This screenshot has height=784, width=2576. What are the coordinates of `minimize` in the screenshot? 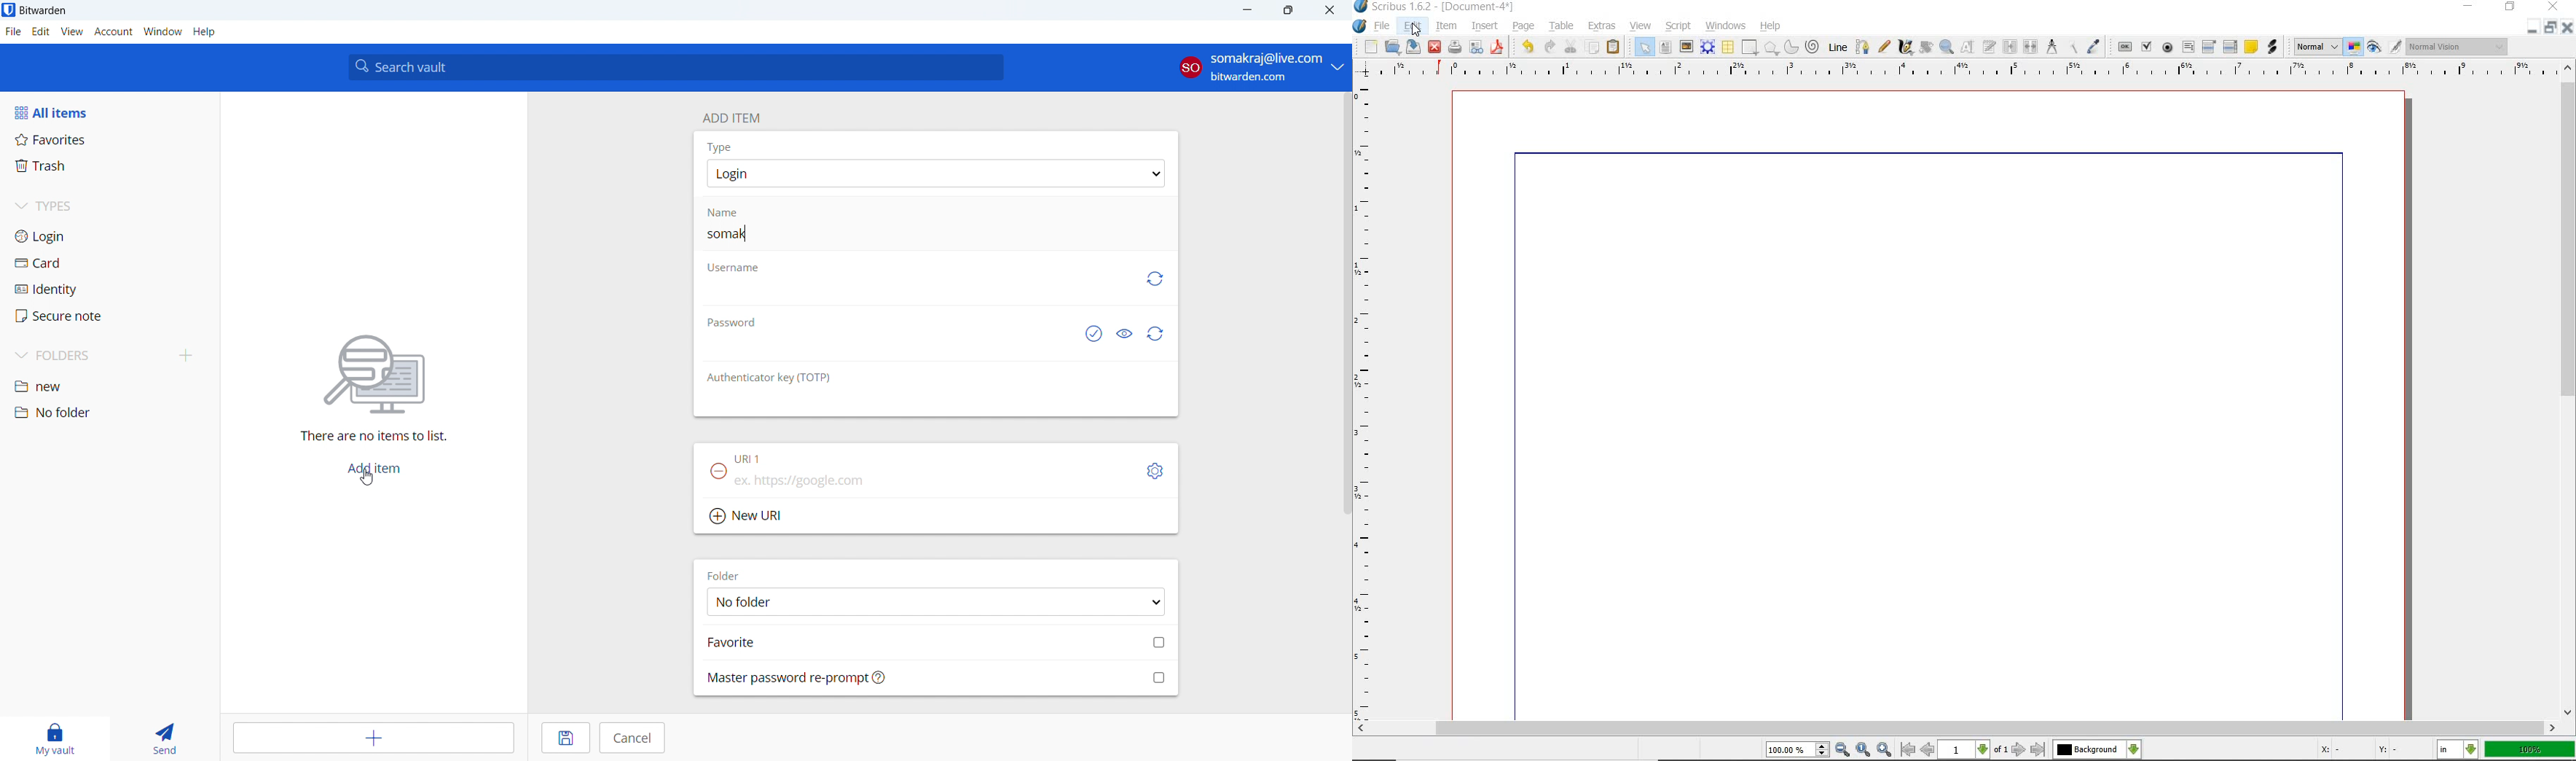 It's located at (2534, 27).